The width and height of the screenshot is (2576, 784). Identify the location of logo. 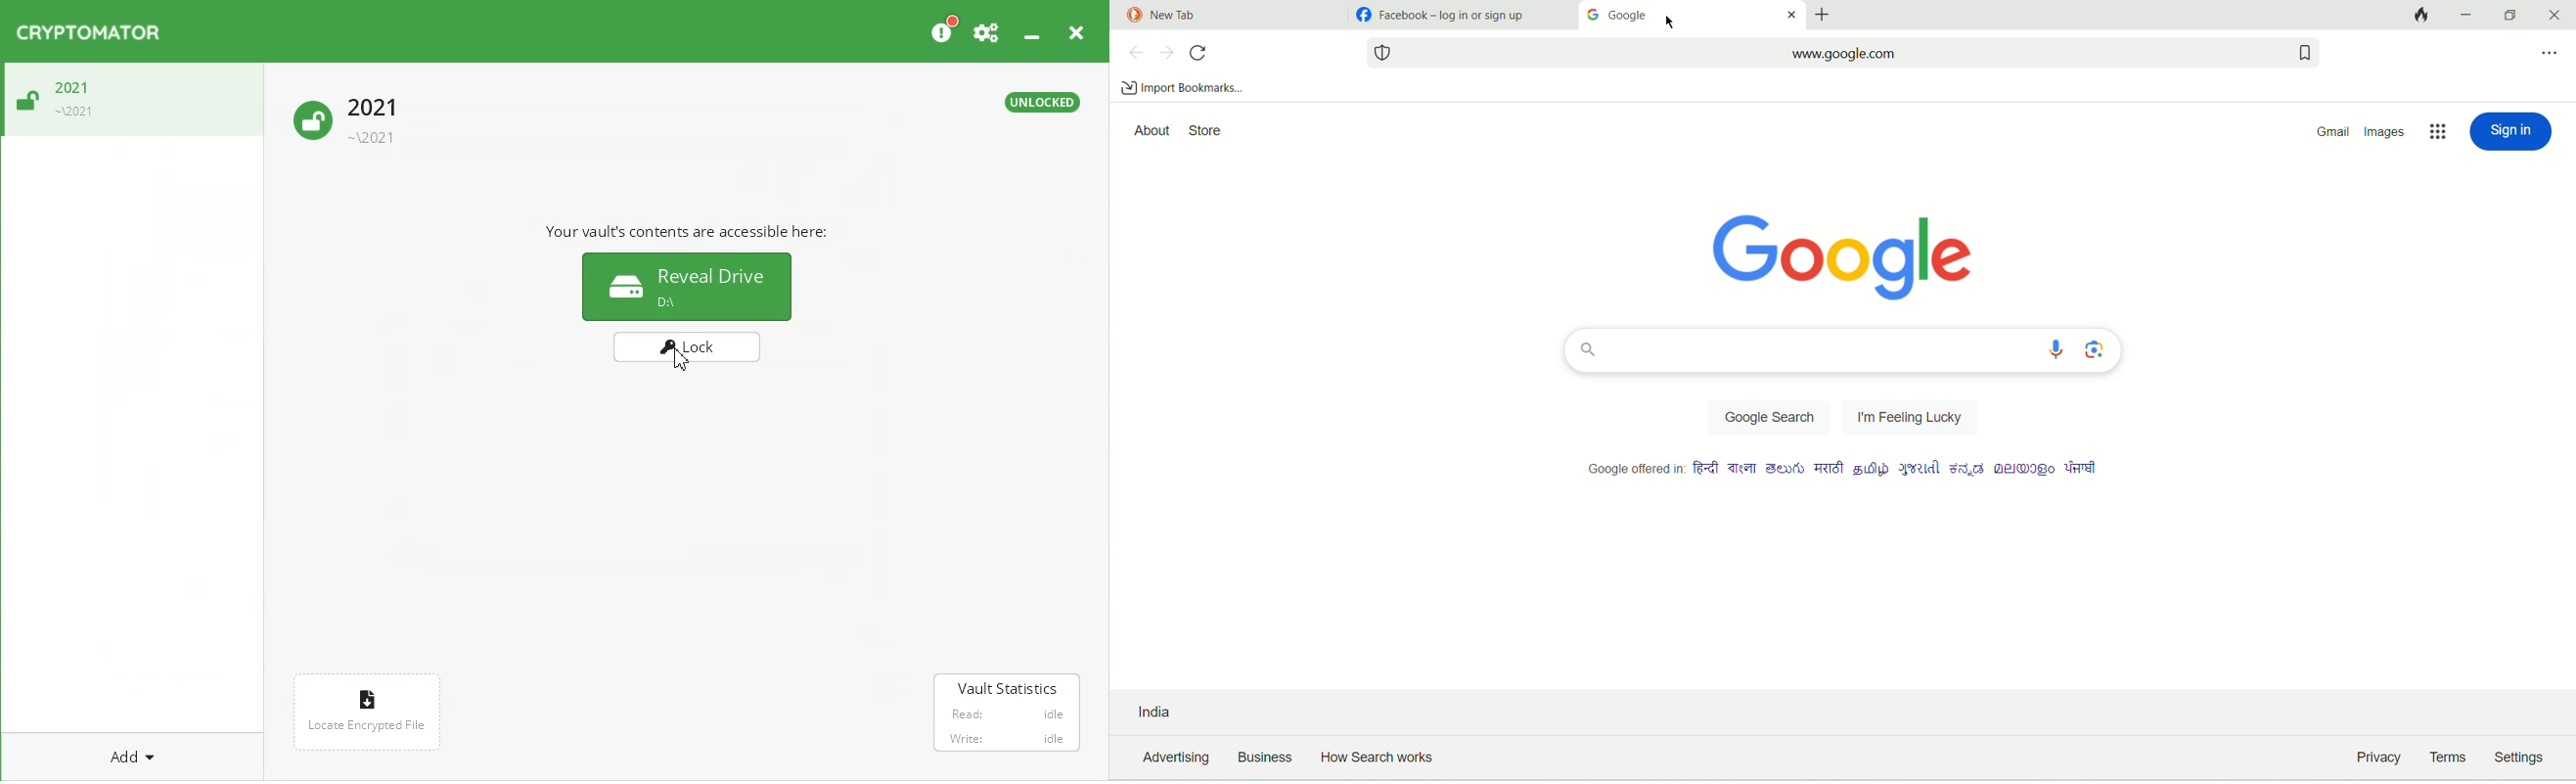
(1841, 254).